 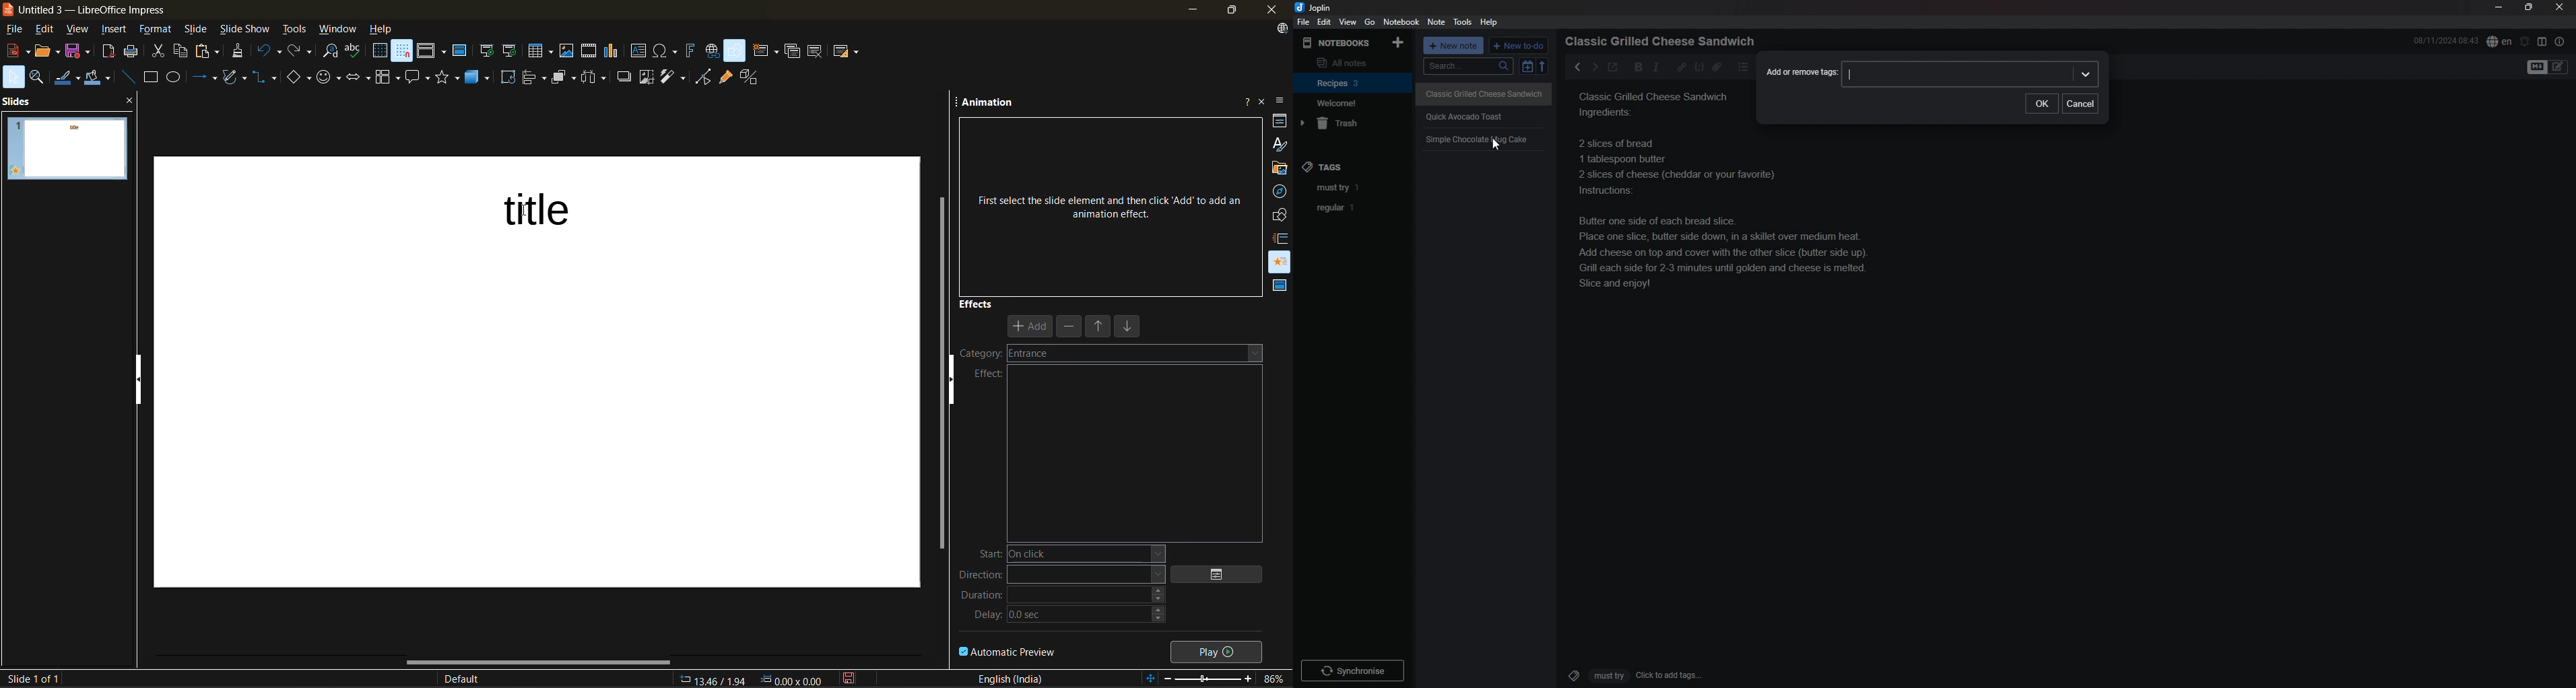 What do you see at coordinates (1324, 163) in the screenshot?
I see `tags` at bounding box center [1324, 163].